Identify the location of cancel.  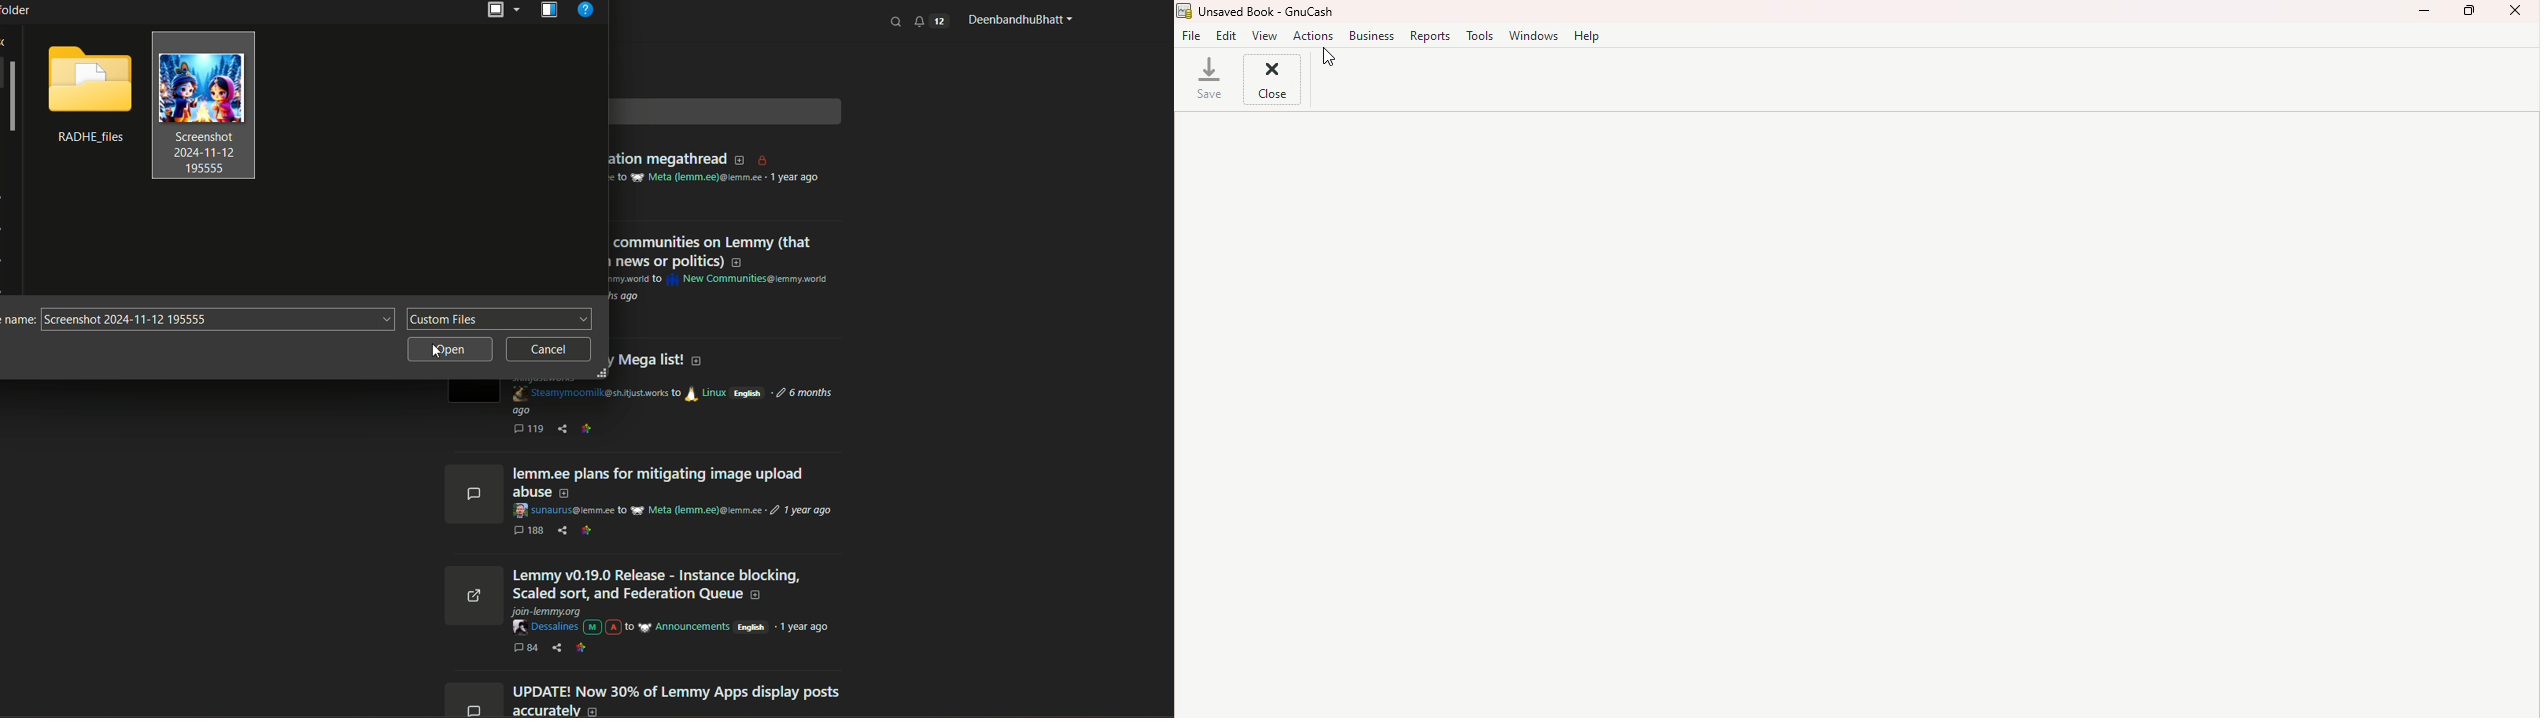
(550, 350).